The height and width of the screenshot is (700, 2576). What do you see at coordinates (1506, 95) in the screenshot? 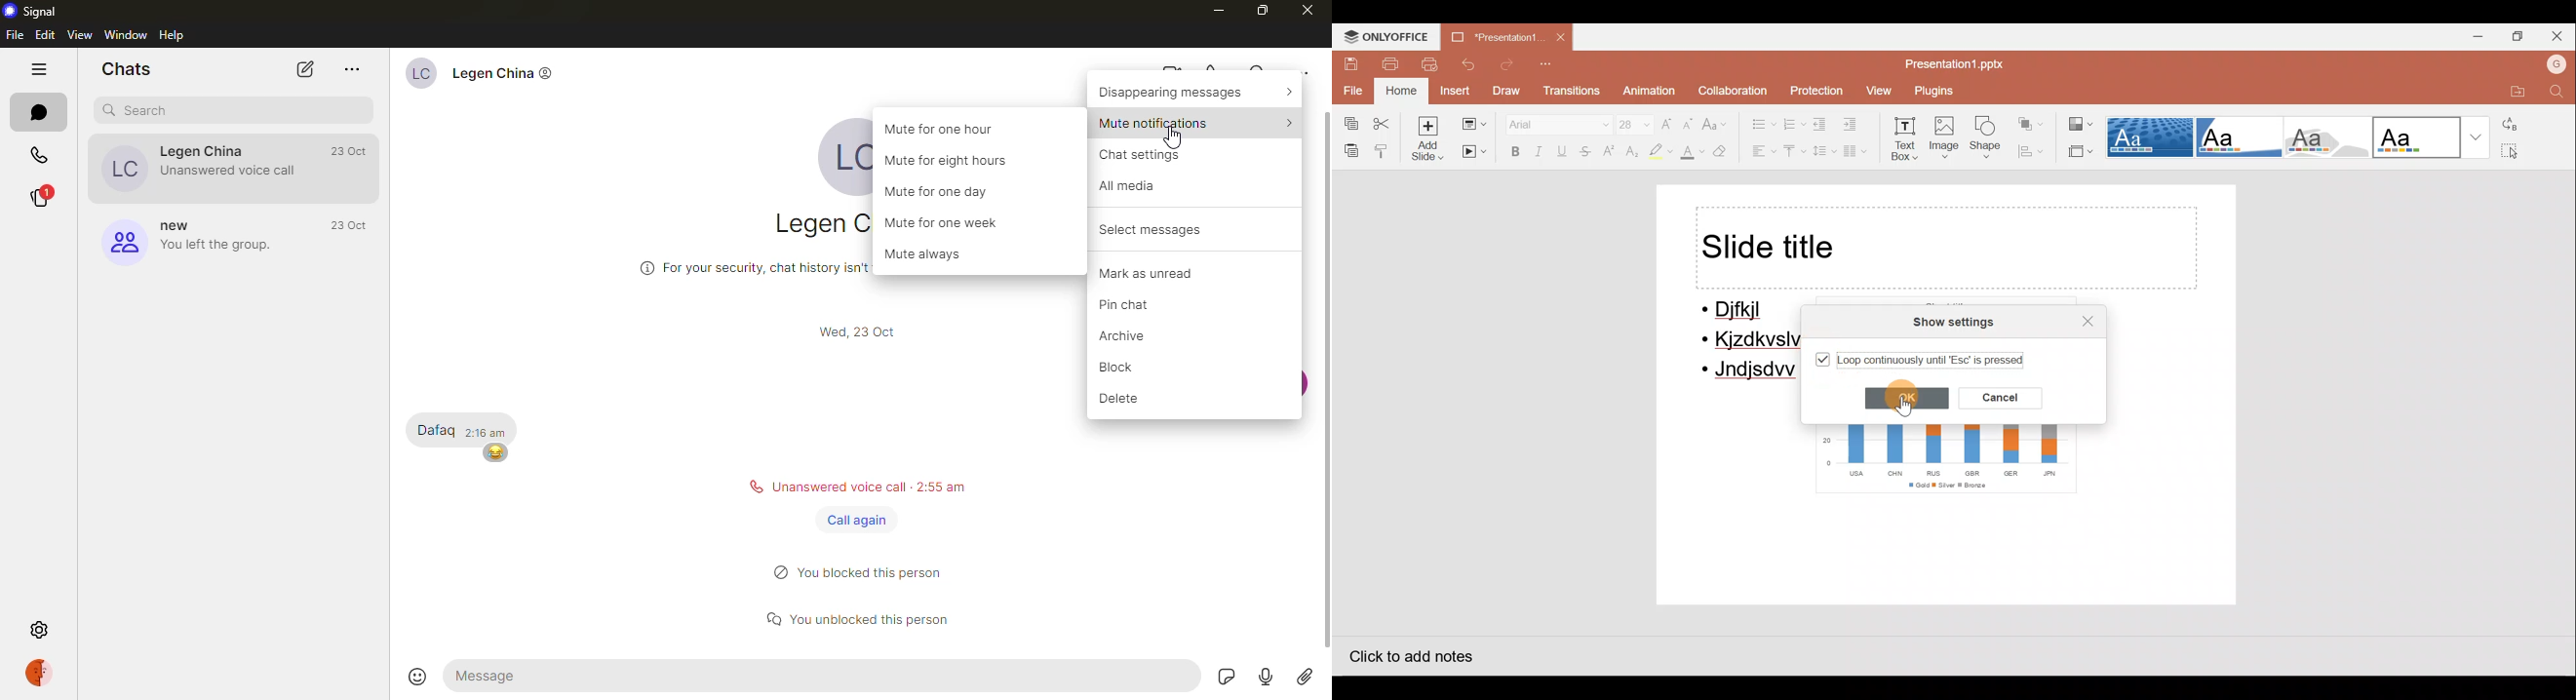
I see `Draw` at bounding box center [1506, 95].